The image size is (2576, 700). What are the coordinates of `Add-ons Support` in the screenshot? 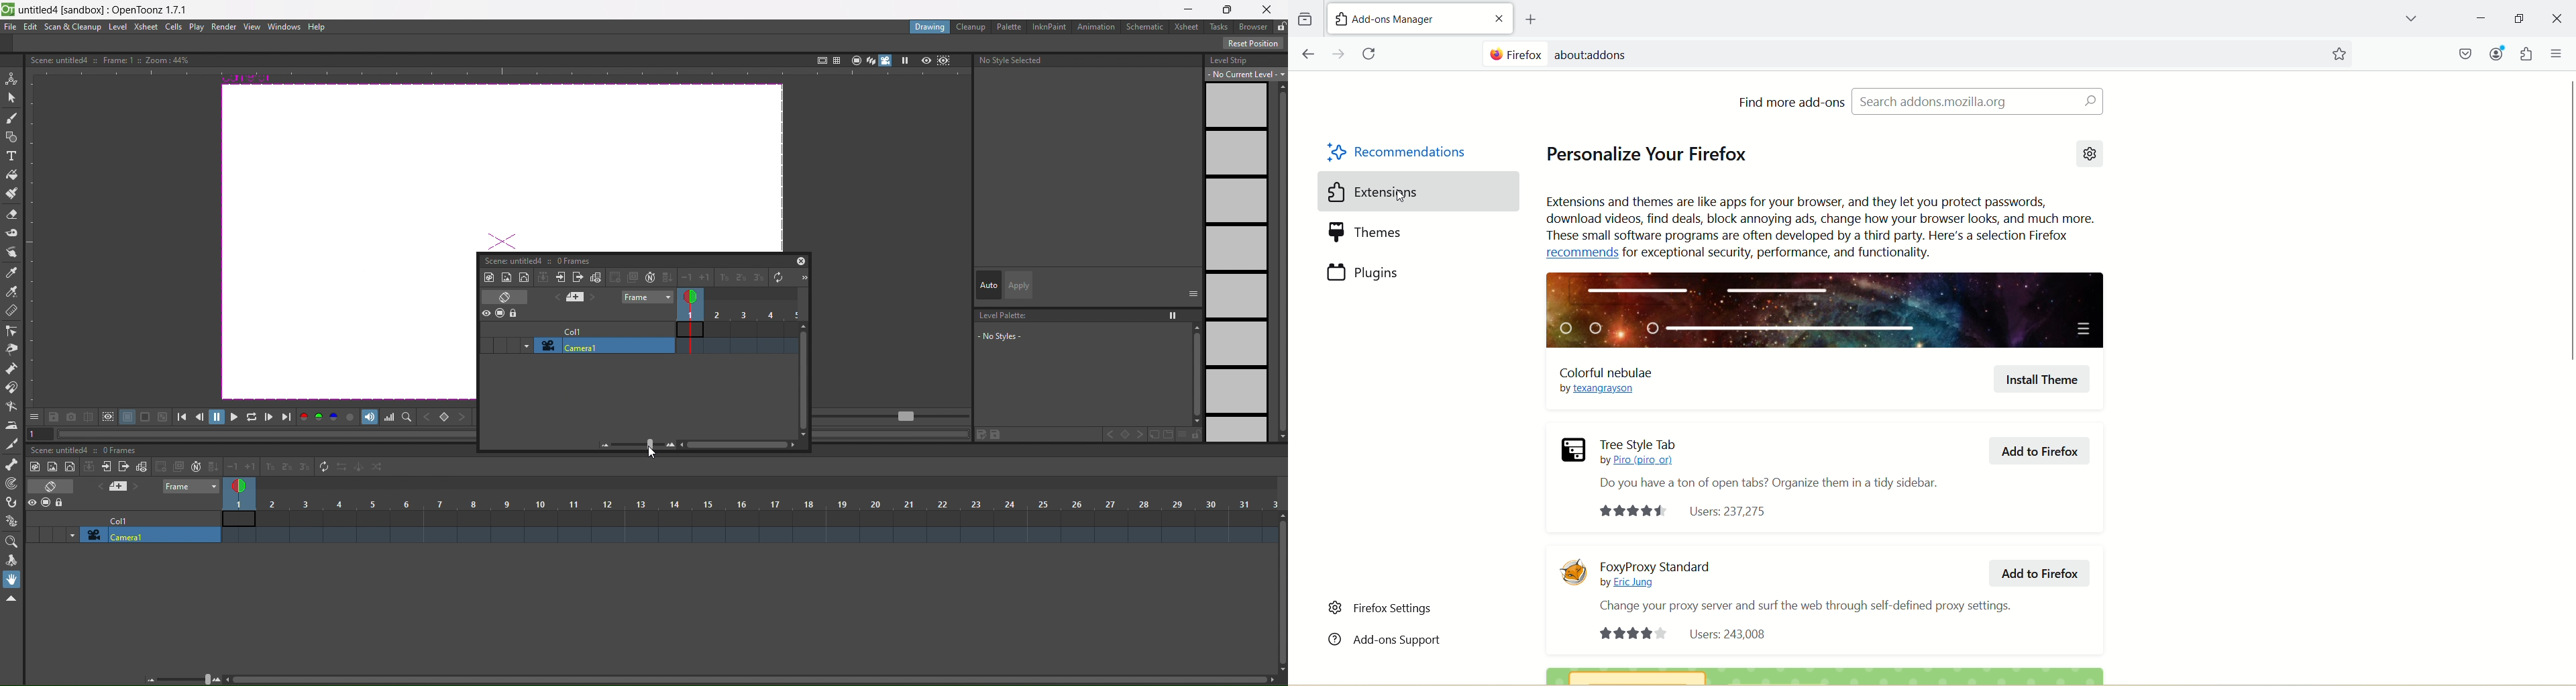 It's located at (1384, 638).